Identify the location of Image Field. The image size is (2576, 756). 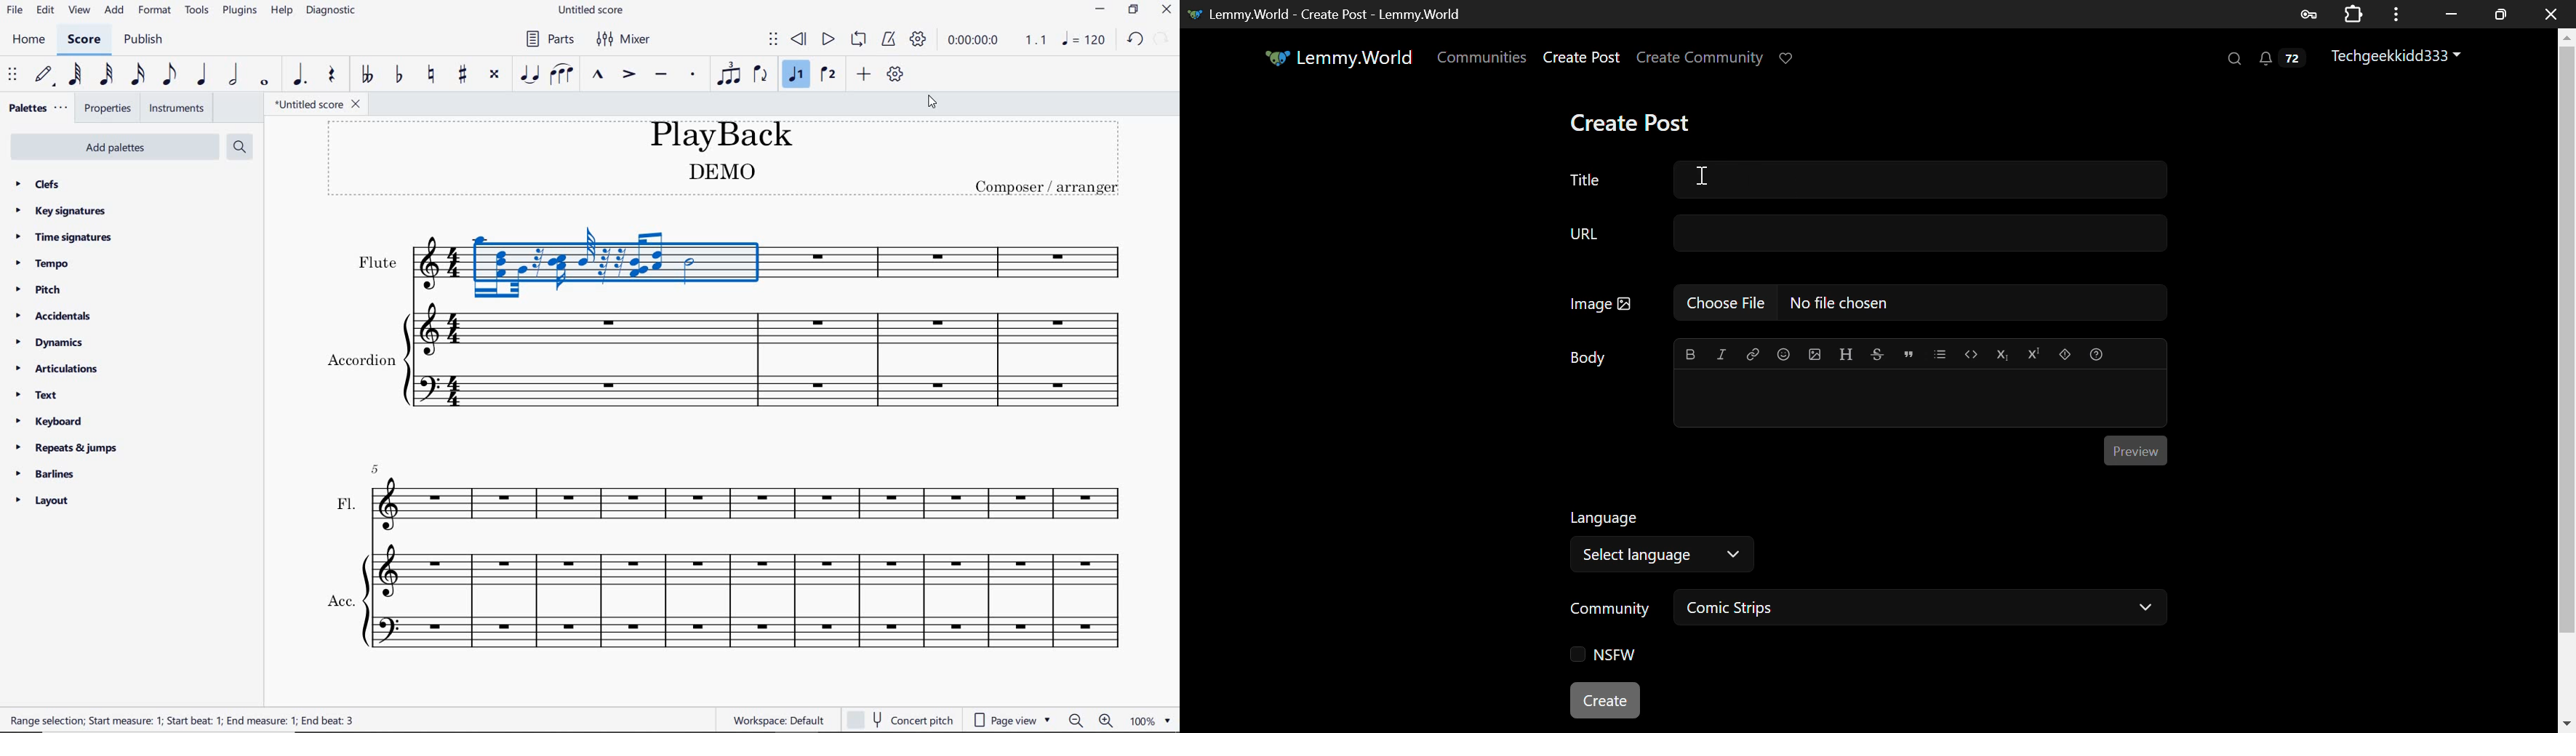
(1863, 302).